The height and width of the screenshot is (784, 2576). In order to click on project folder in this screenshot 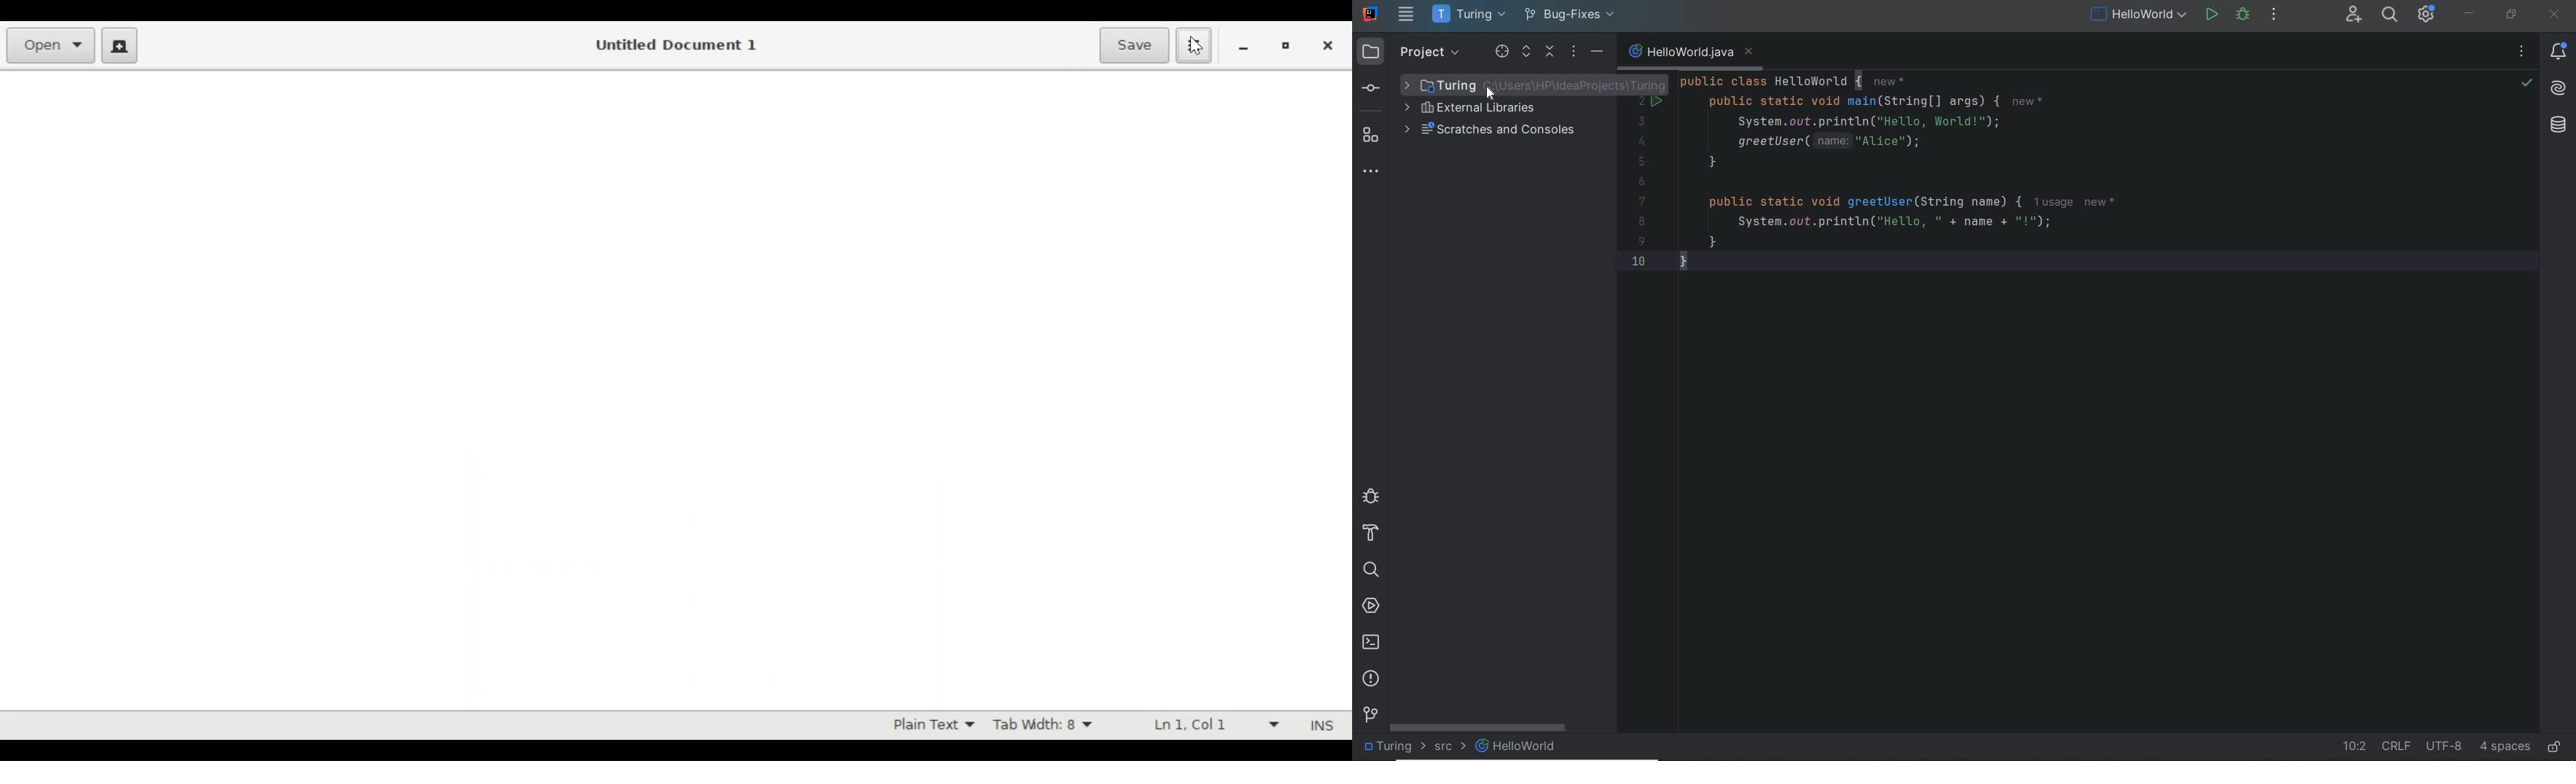, I will do `click(1392, 747)`.